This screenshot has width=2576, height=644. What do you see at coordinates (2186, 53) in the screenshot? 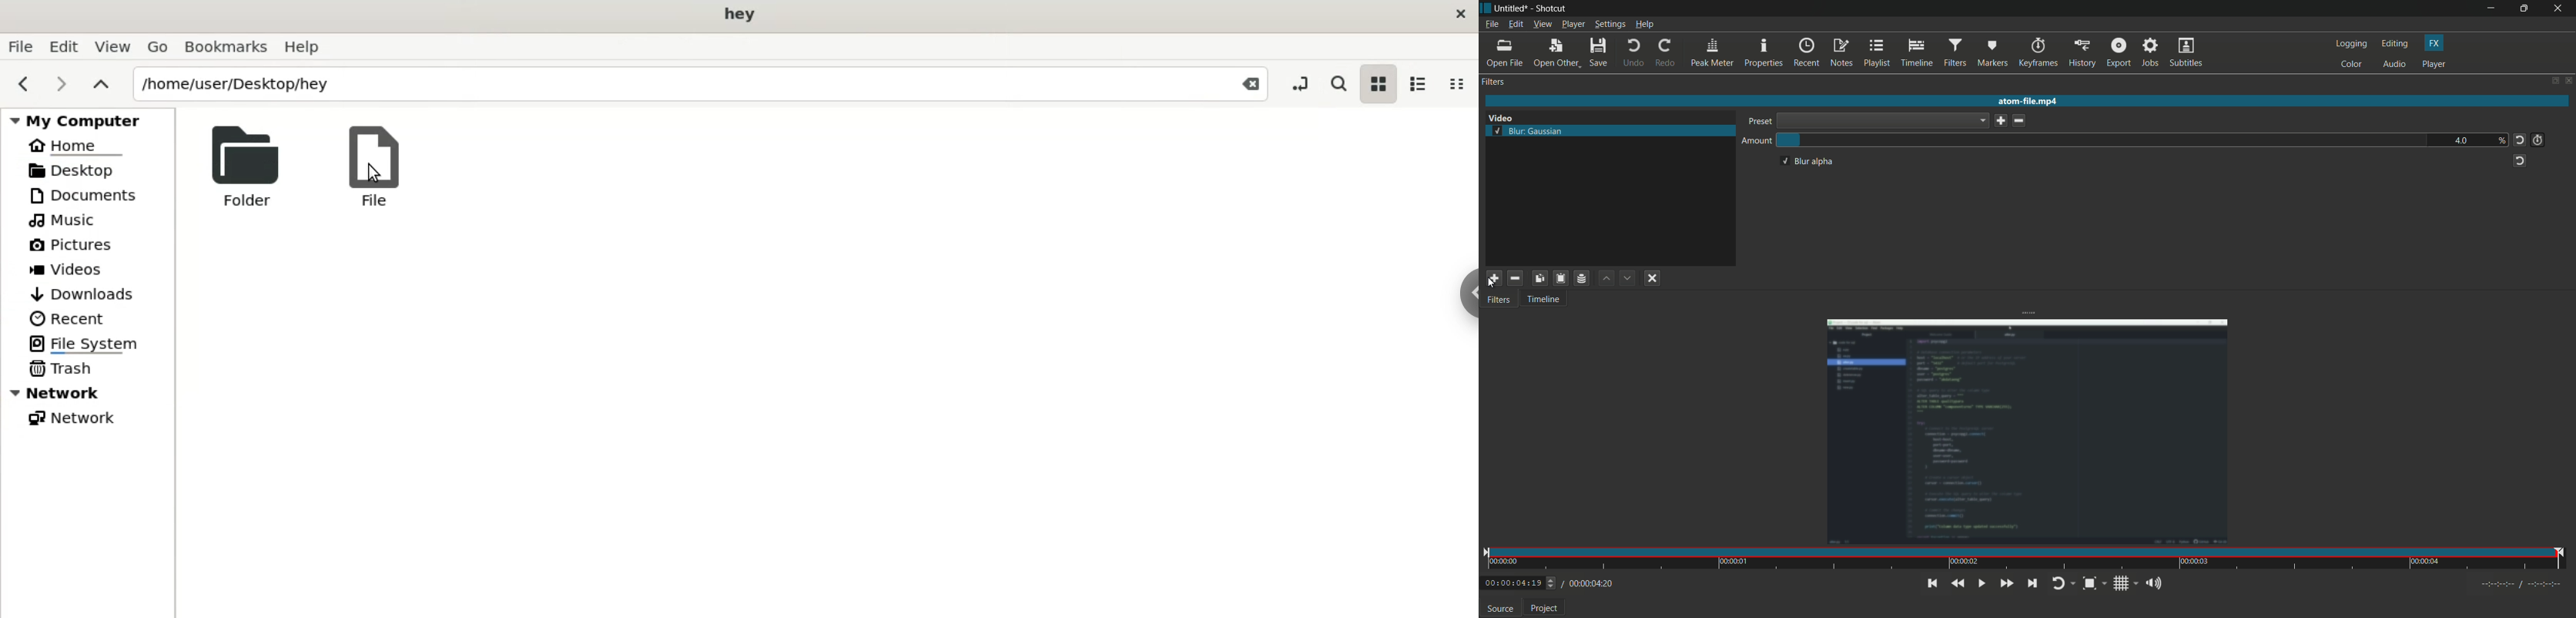
I see `subtitles` at bounding box center [2186, 53].